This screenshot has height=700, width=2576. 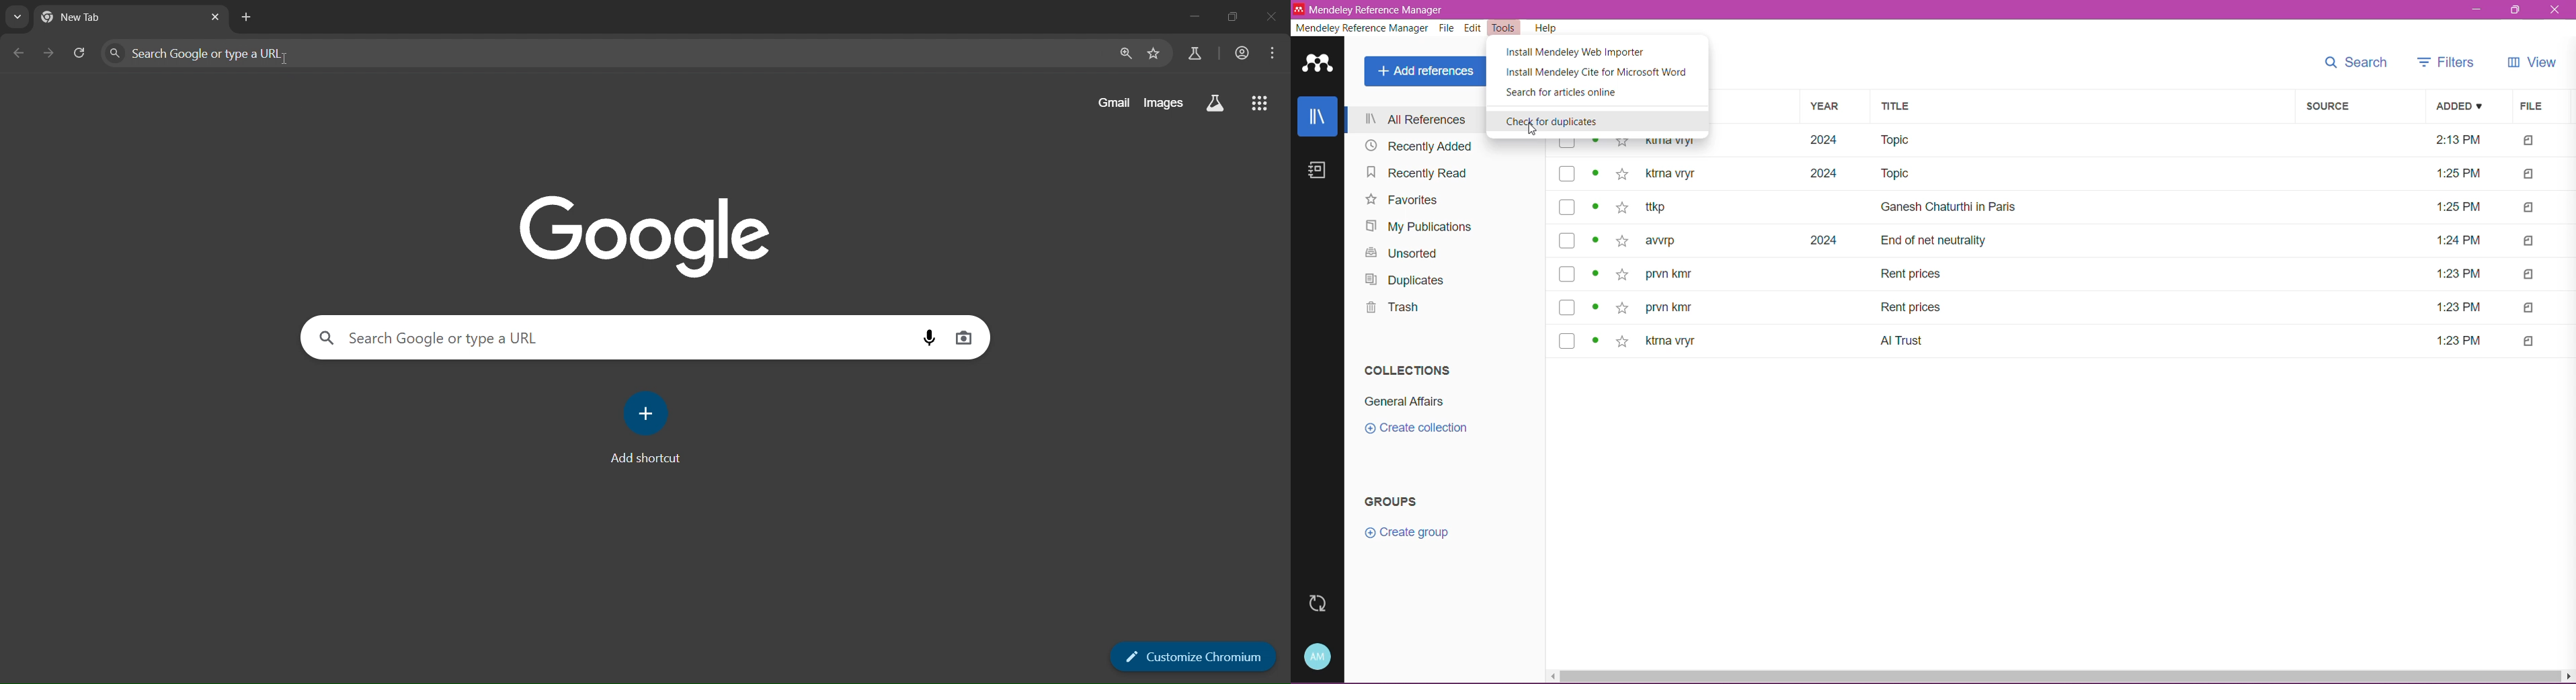 What do you see at coordinates (1914, 309) in the screenshot?
I see `title` at bounding box center [1914, 309].